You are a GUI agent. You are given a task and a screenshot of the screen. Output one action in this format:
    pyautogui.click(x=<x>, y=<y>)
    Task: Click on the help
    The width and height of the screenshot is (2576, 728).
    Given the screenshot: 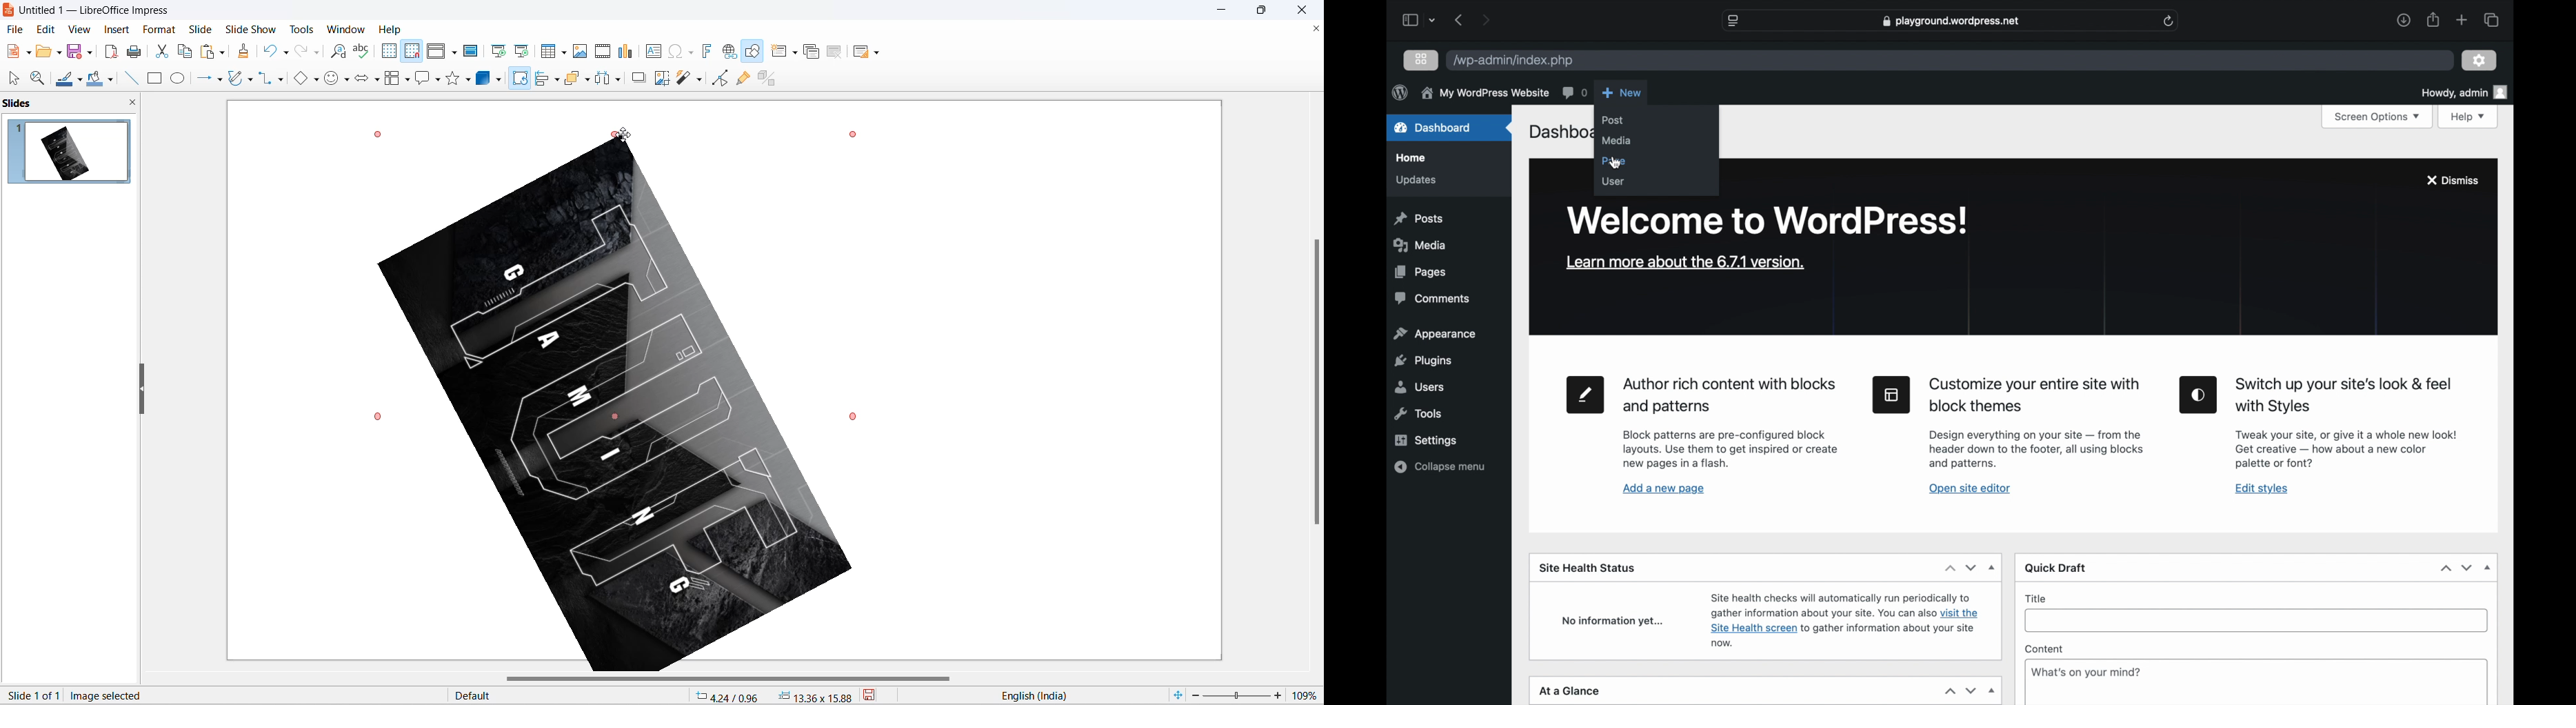 What is the action you would take?
    pyautogui.click(x=2469, y=117)
    